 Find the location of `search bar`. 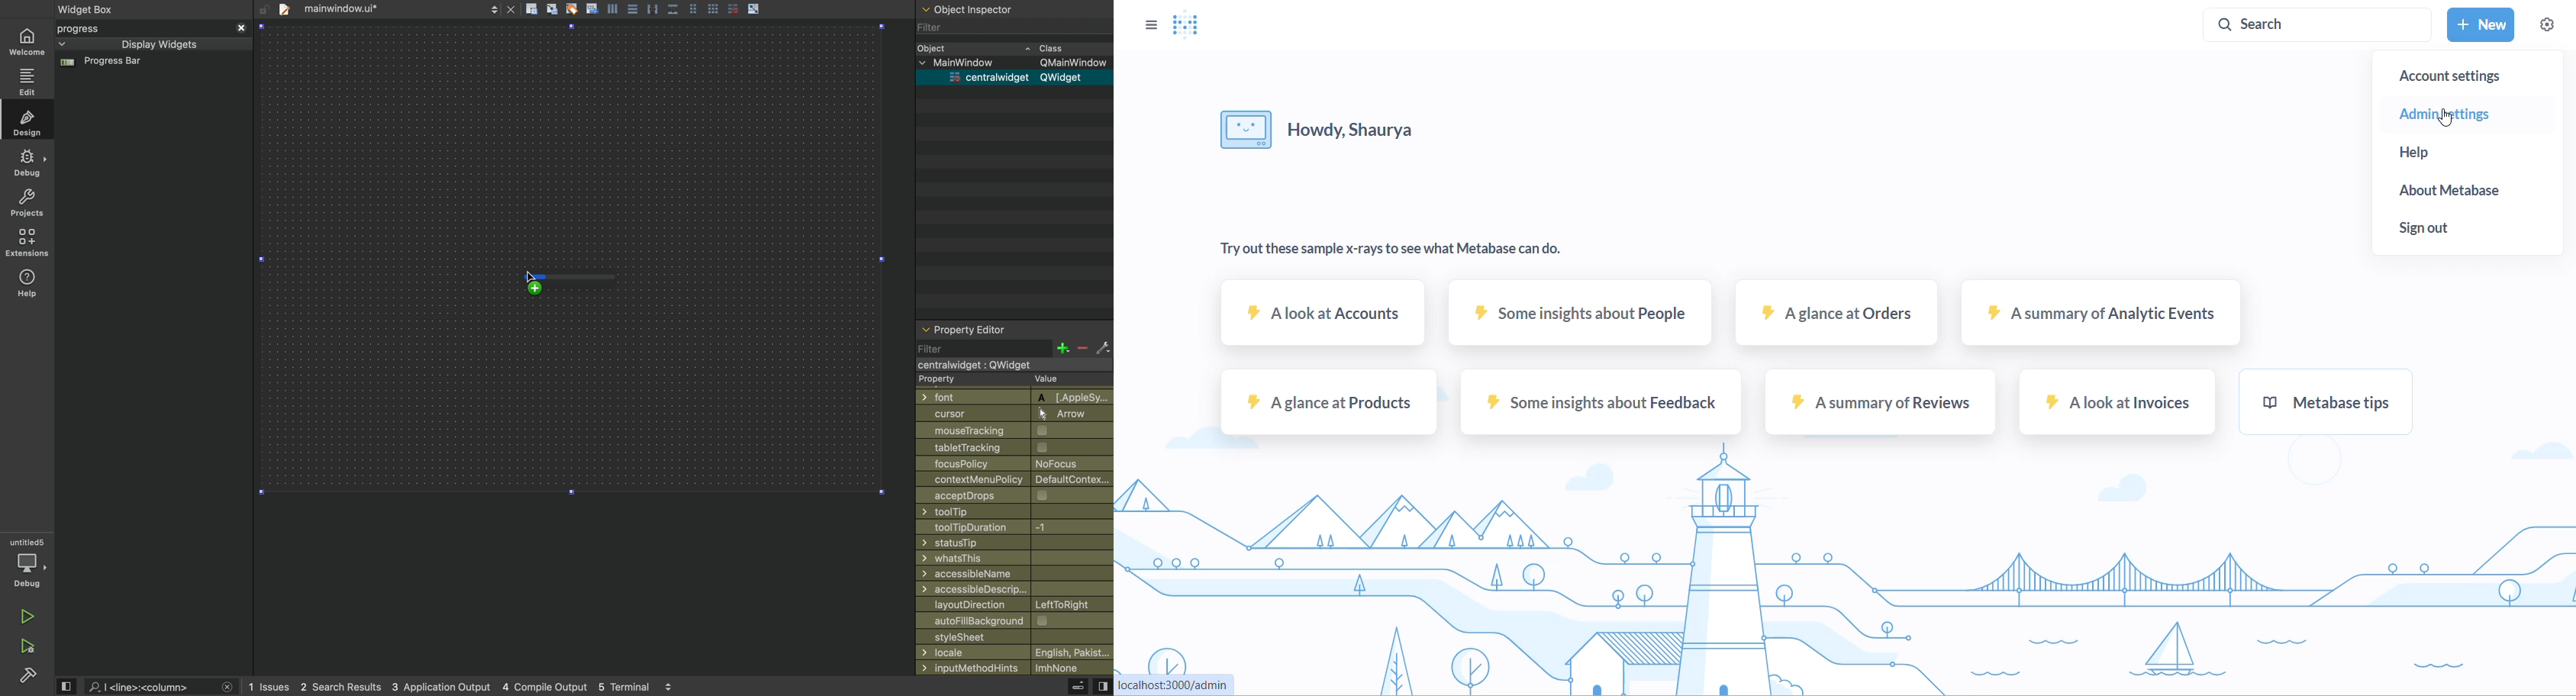

search bar is located at coordinates (160, 687).